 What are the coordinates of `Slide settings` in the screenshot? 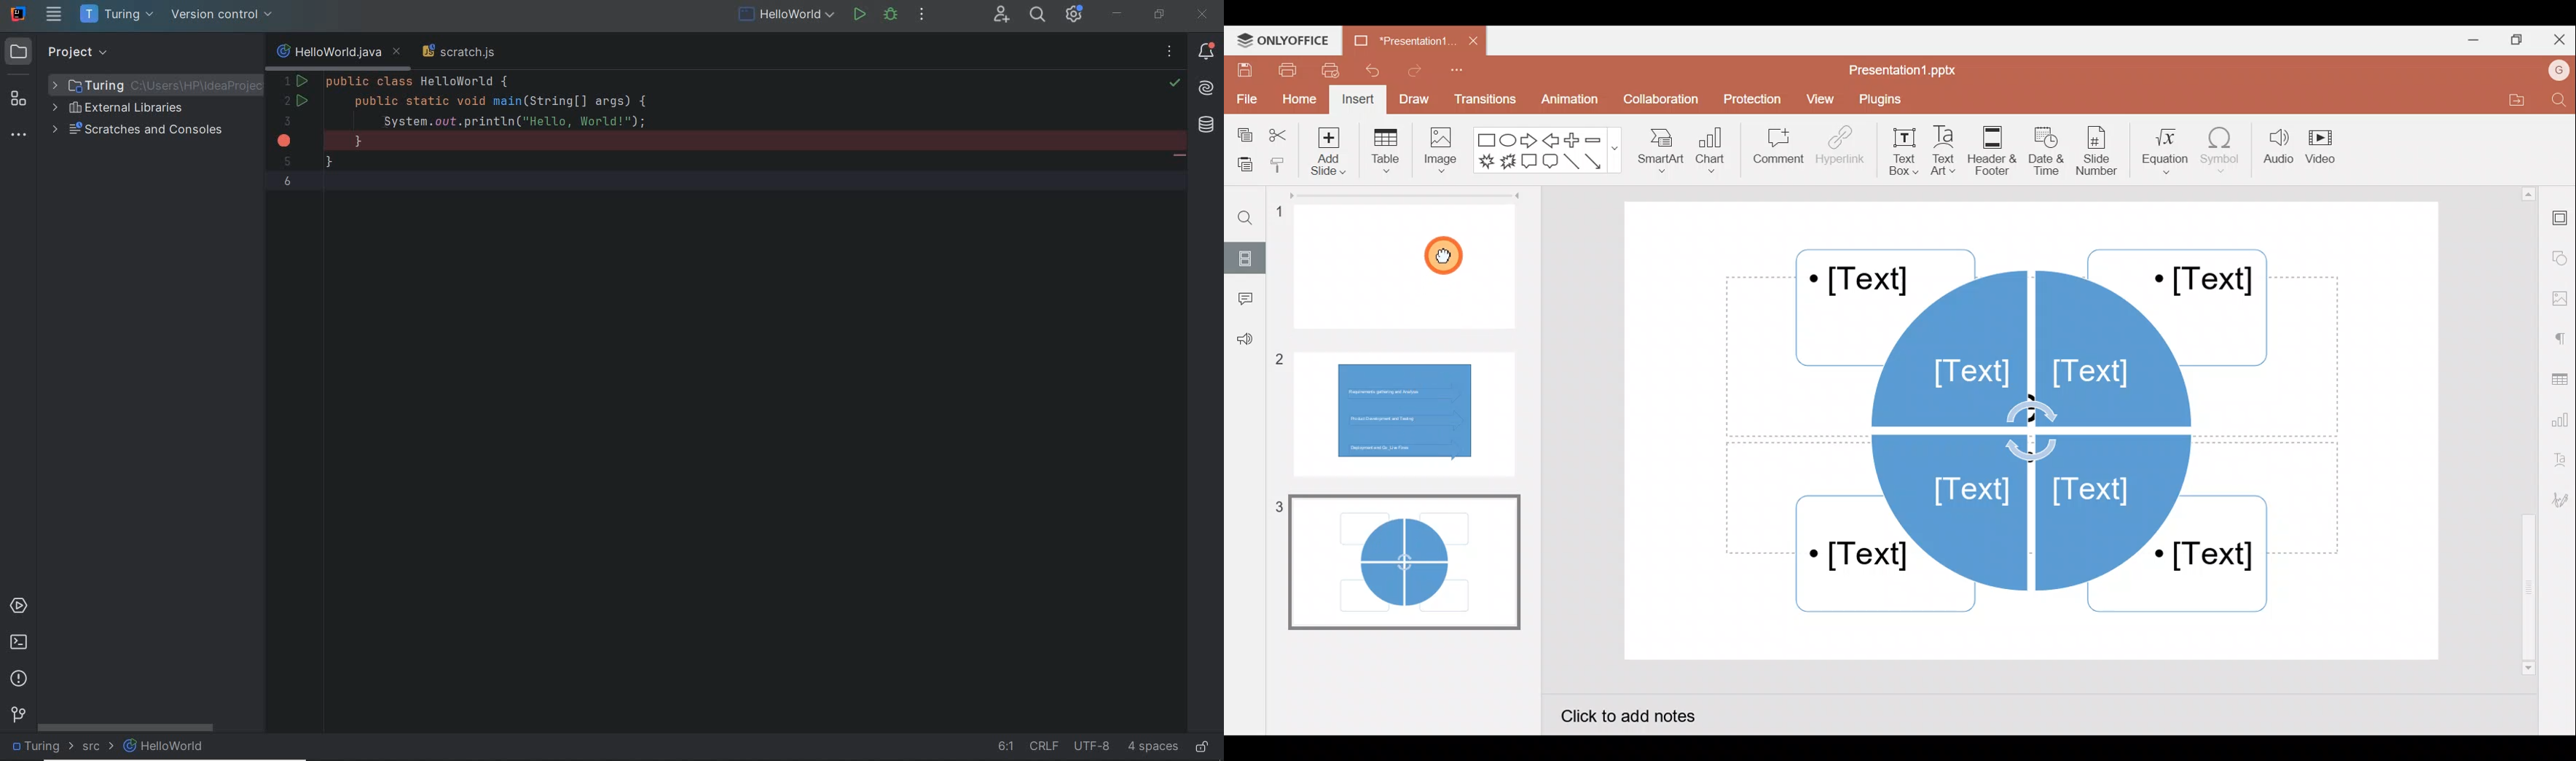 It's located at (2558, 219).